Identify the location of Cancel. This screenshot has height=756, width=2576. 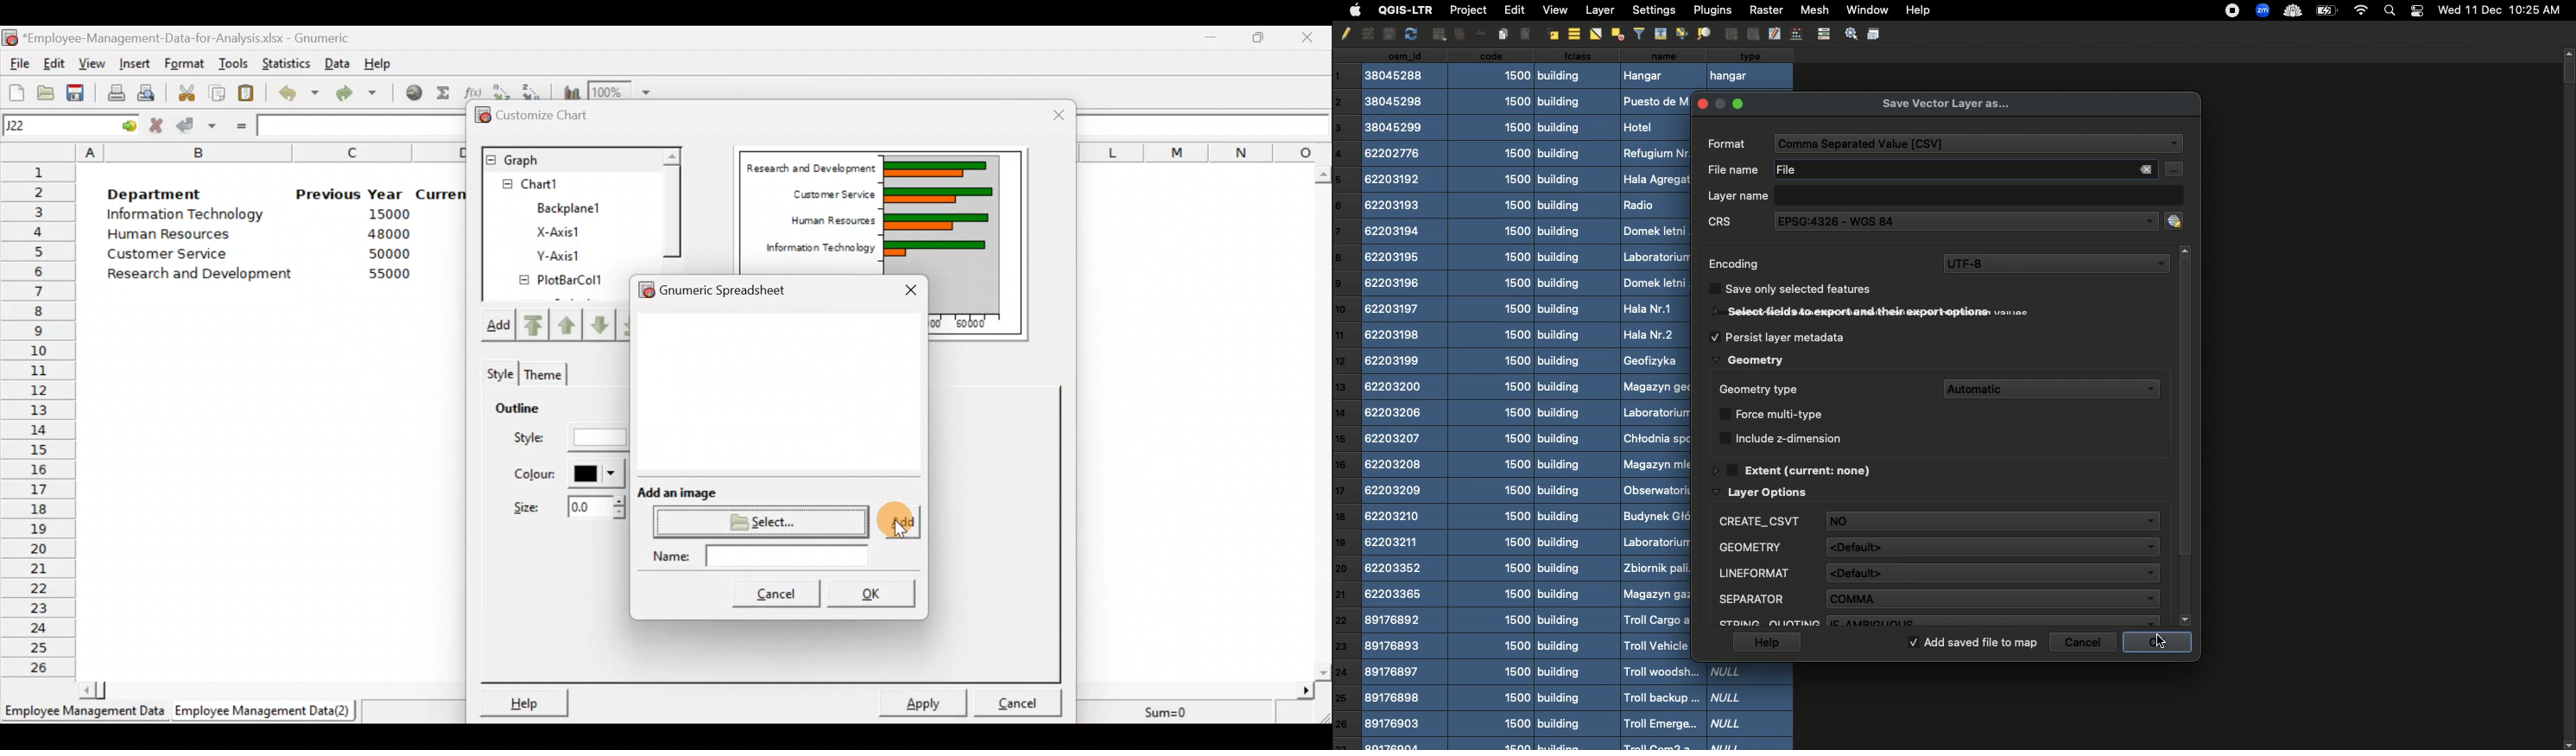
(1017, 699).